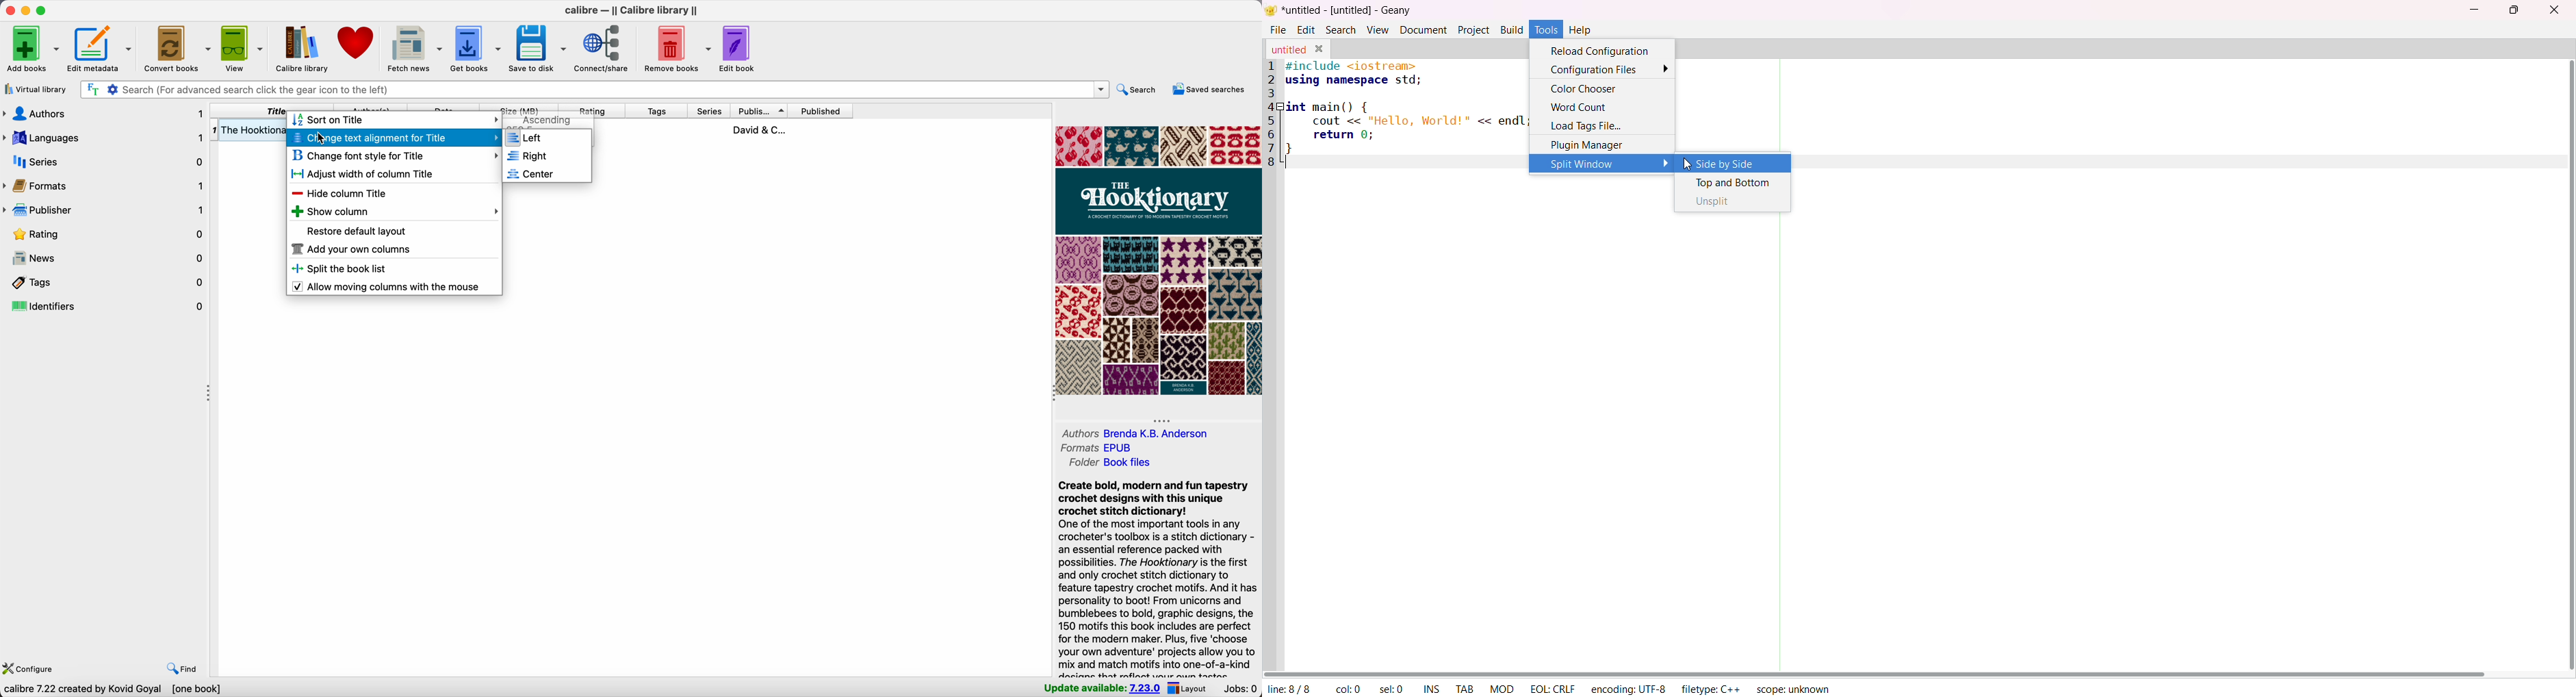 The height and width of the screenshot is (700, 2576). I want to click on authors Brenda K.B. Andreson, so click(1136, 433).